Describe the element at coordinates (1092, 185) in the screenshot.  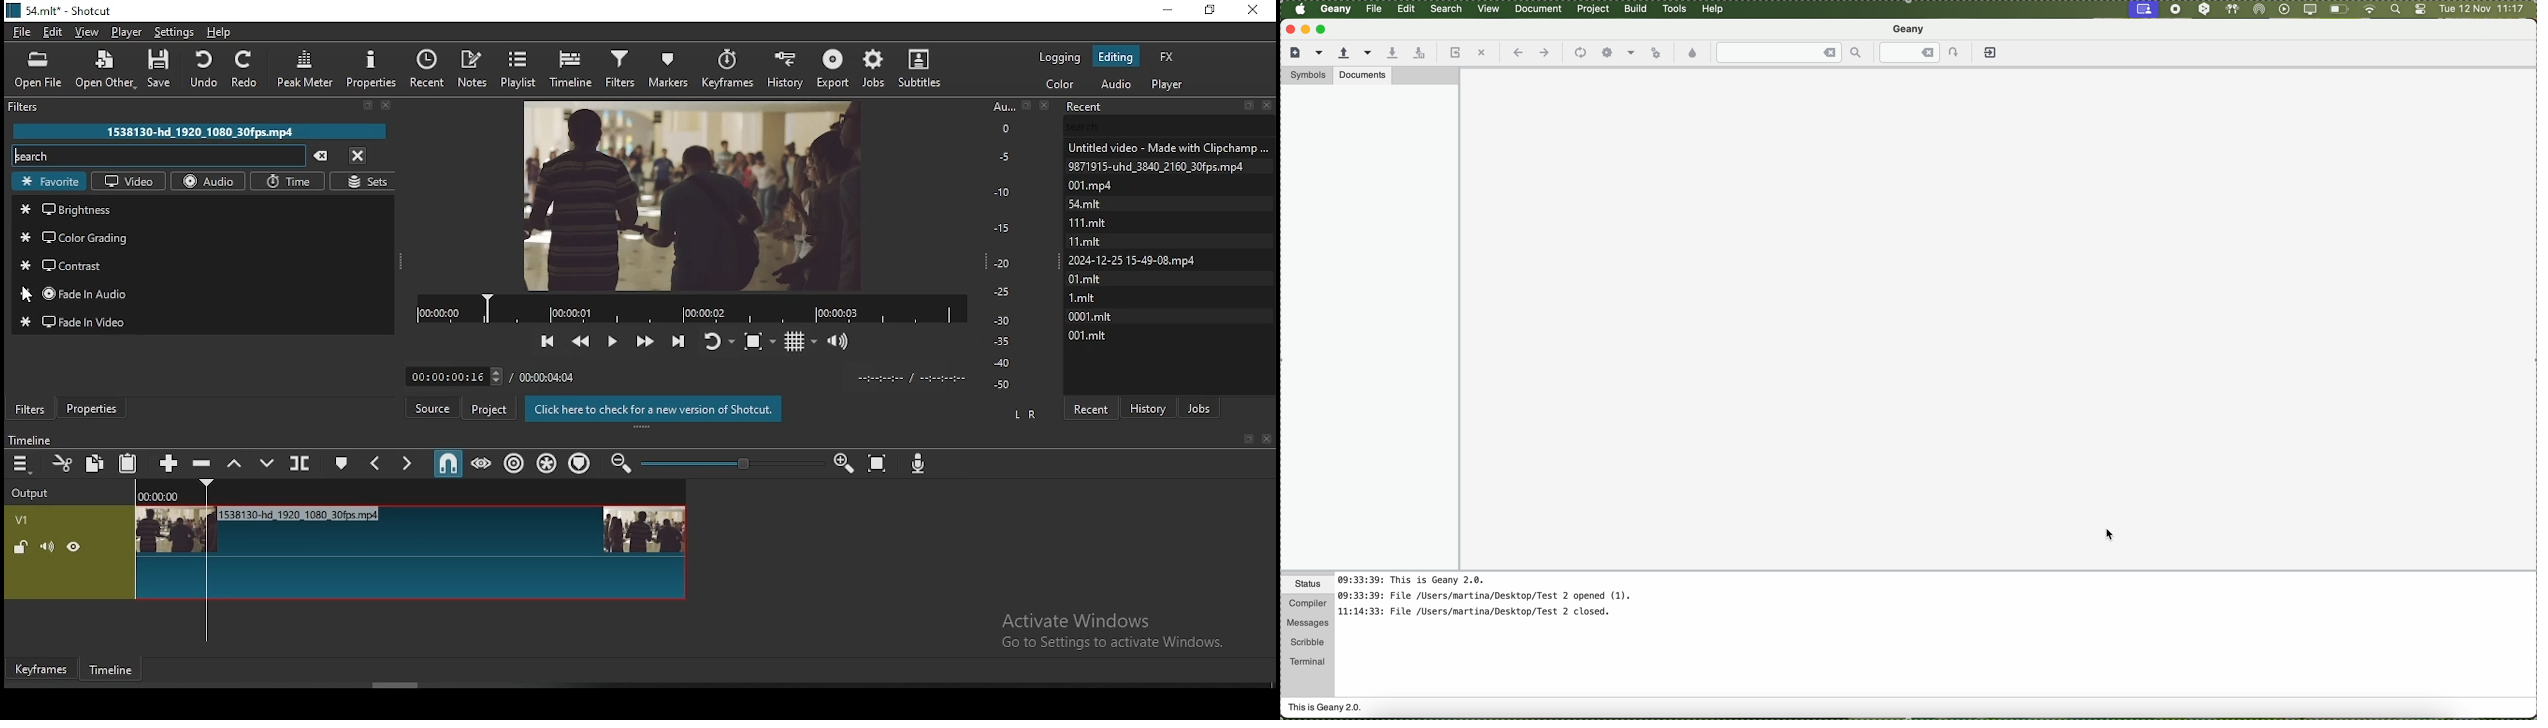
I see `001.mpd` at that location.